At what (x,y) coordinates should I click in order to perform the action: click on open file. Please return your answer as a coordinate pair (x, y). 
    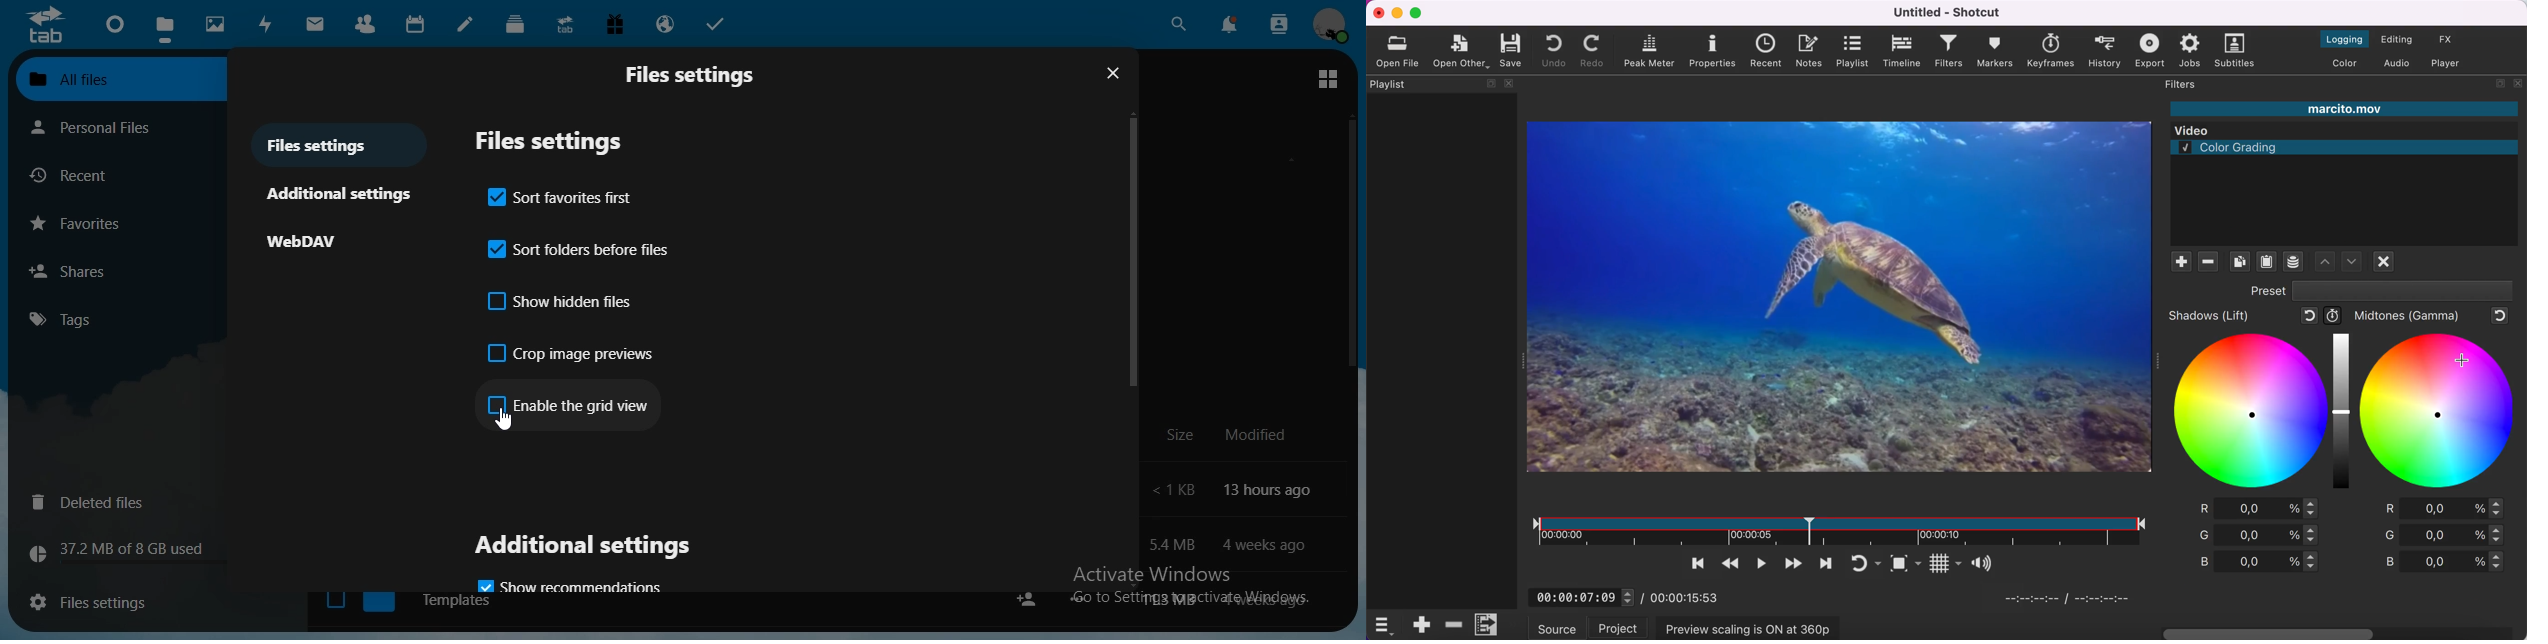
    Looking at the image, I should click on (1396, 50).